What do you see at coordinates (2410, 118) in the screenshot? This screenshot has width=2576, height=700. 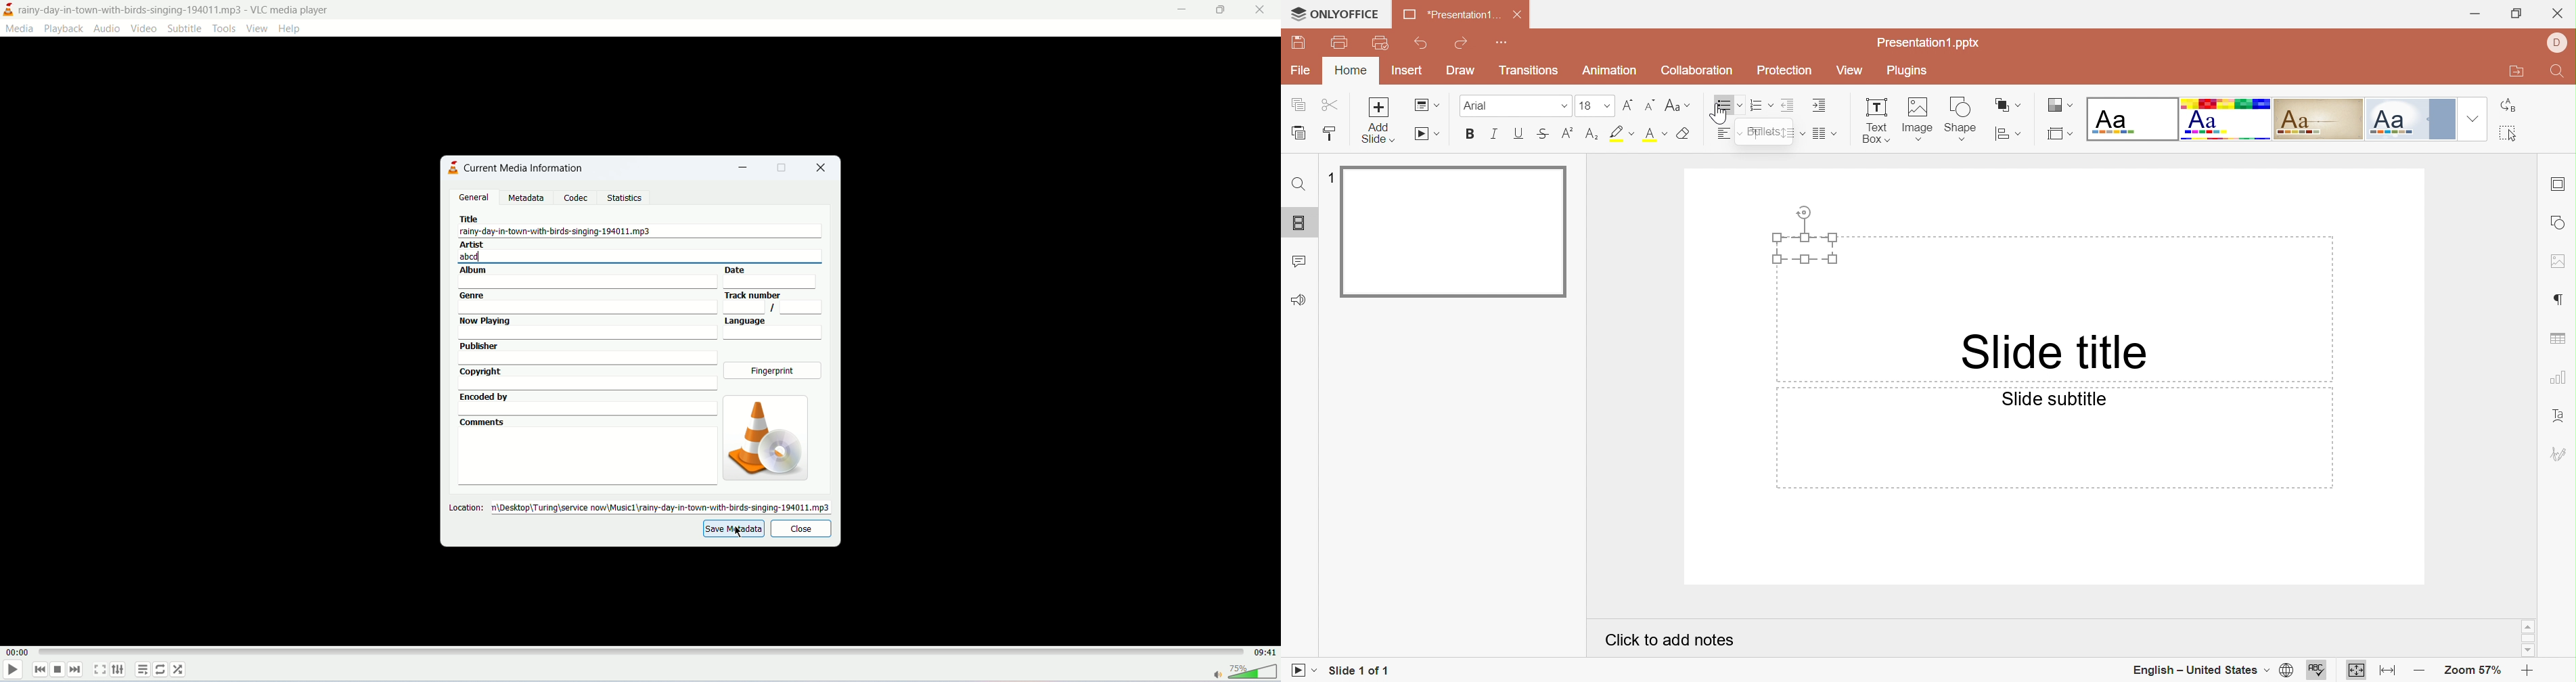 I see `Official` at bounding box center [2410, 118].